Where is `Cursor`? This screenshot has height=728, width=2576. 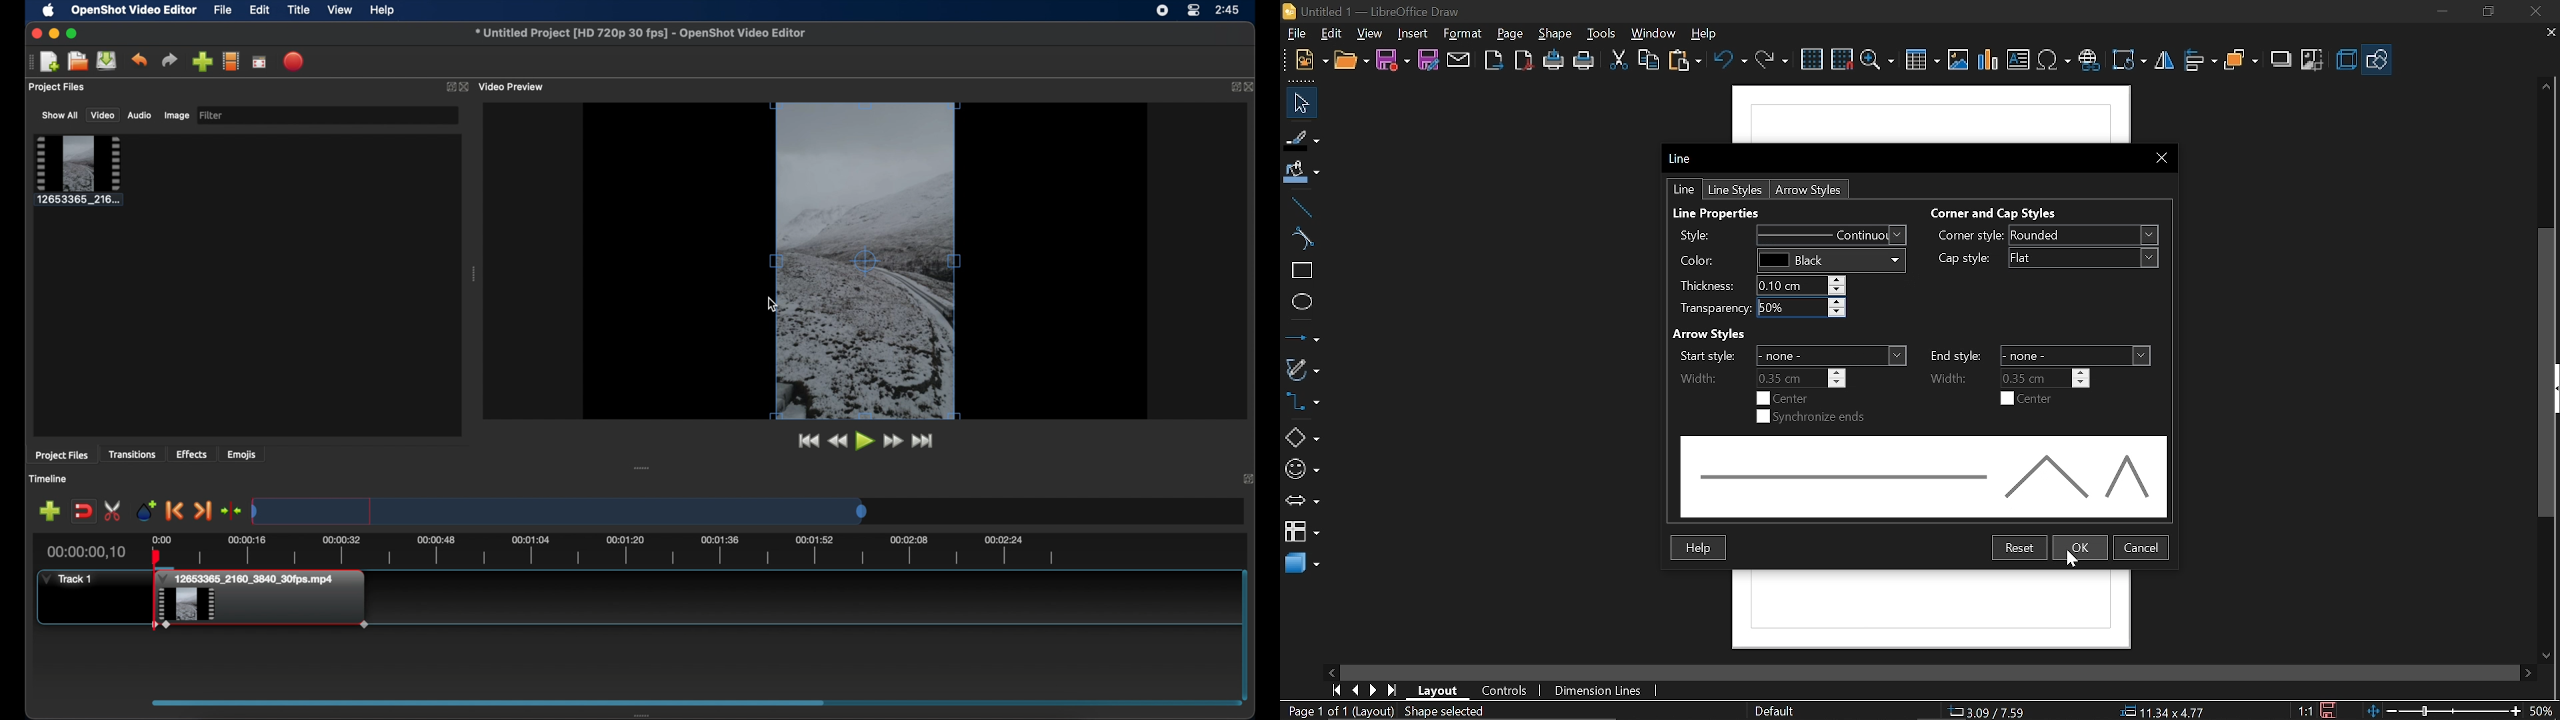
Cursor is located at coordinates (2074, 563).